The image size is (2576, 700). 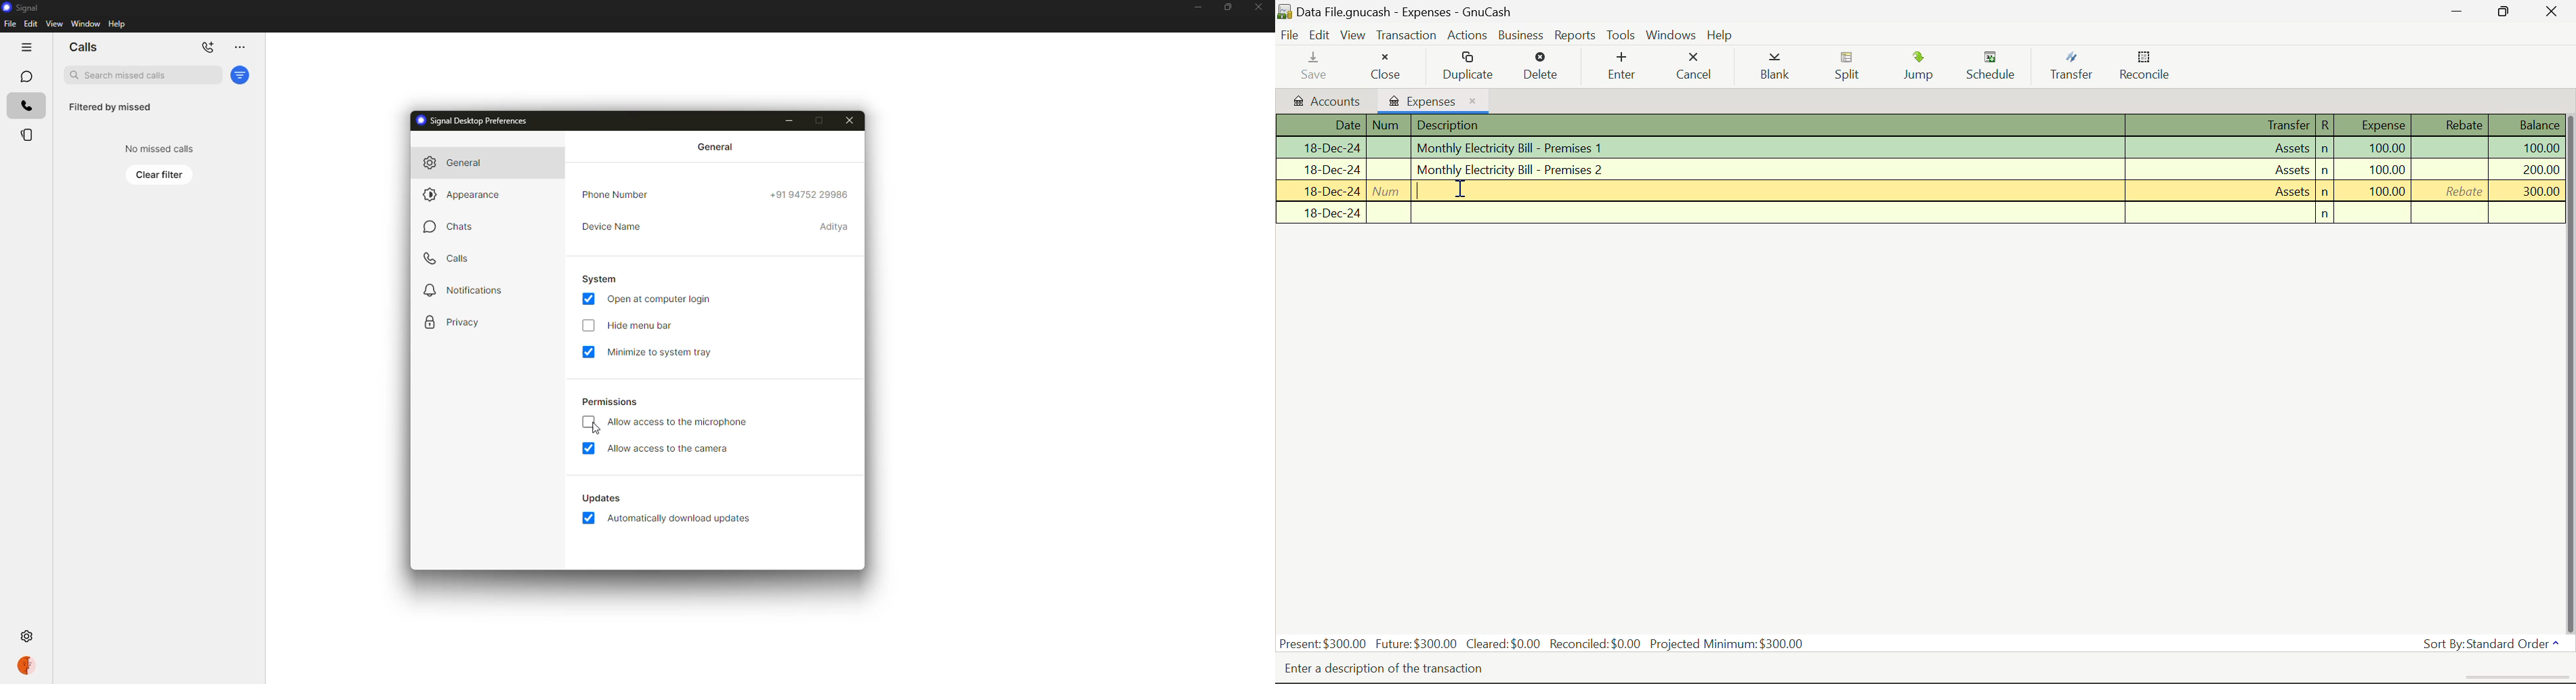 I want to click on Reconcile, so click(x=2151, y=68).